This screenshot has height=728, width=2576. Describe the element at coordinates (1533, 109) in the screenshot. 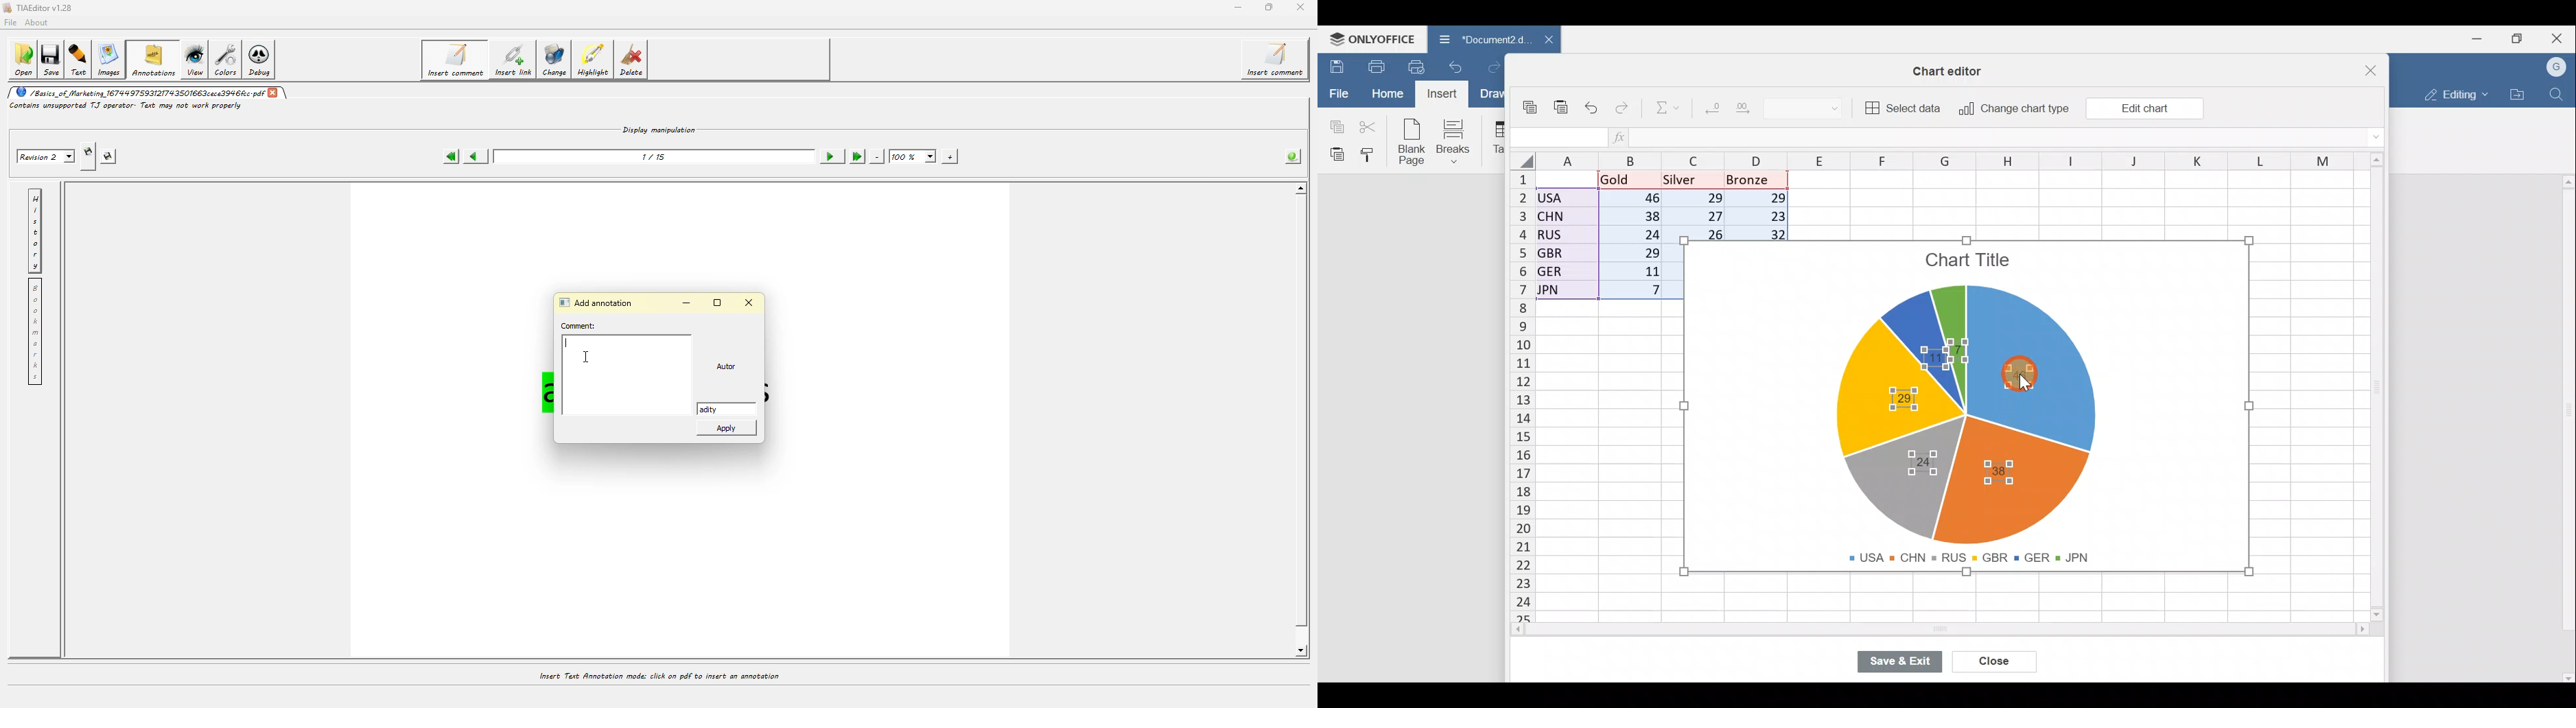

I see `Copy` at that location.